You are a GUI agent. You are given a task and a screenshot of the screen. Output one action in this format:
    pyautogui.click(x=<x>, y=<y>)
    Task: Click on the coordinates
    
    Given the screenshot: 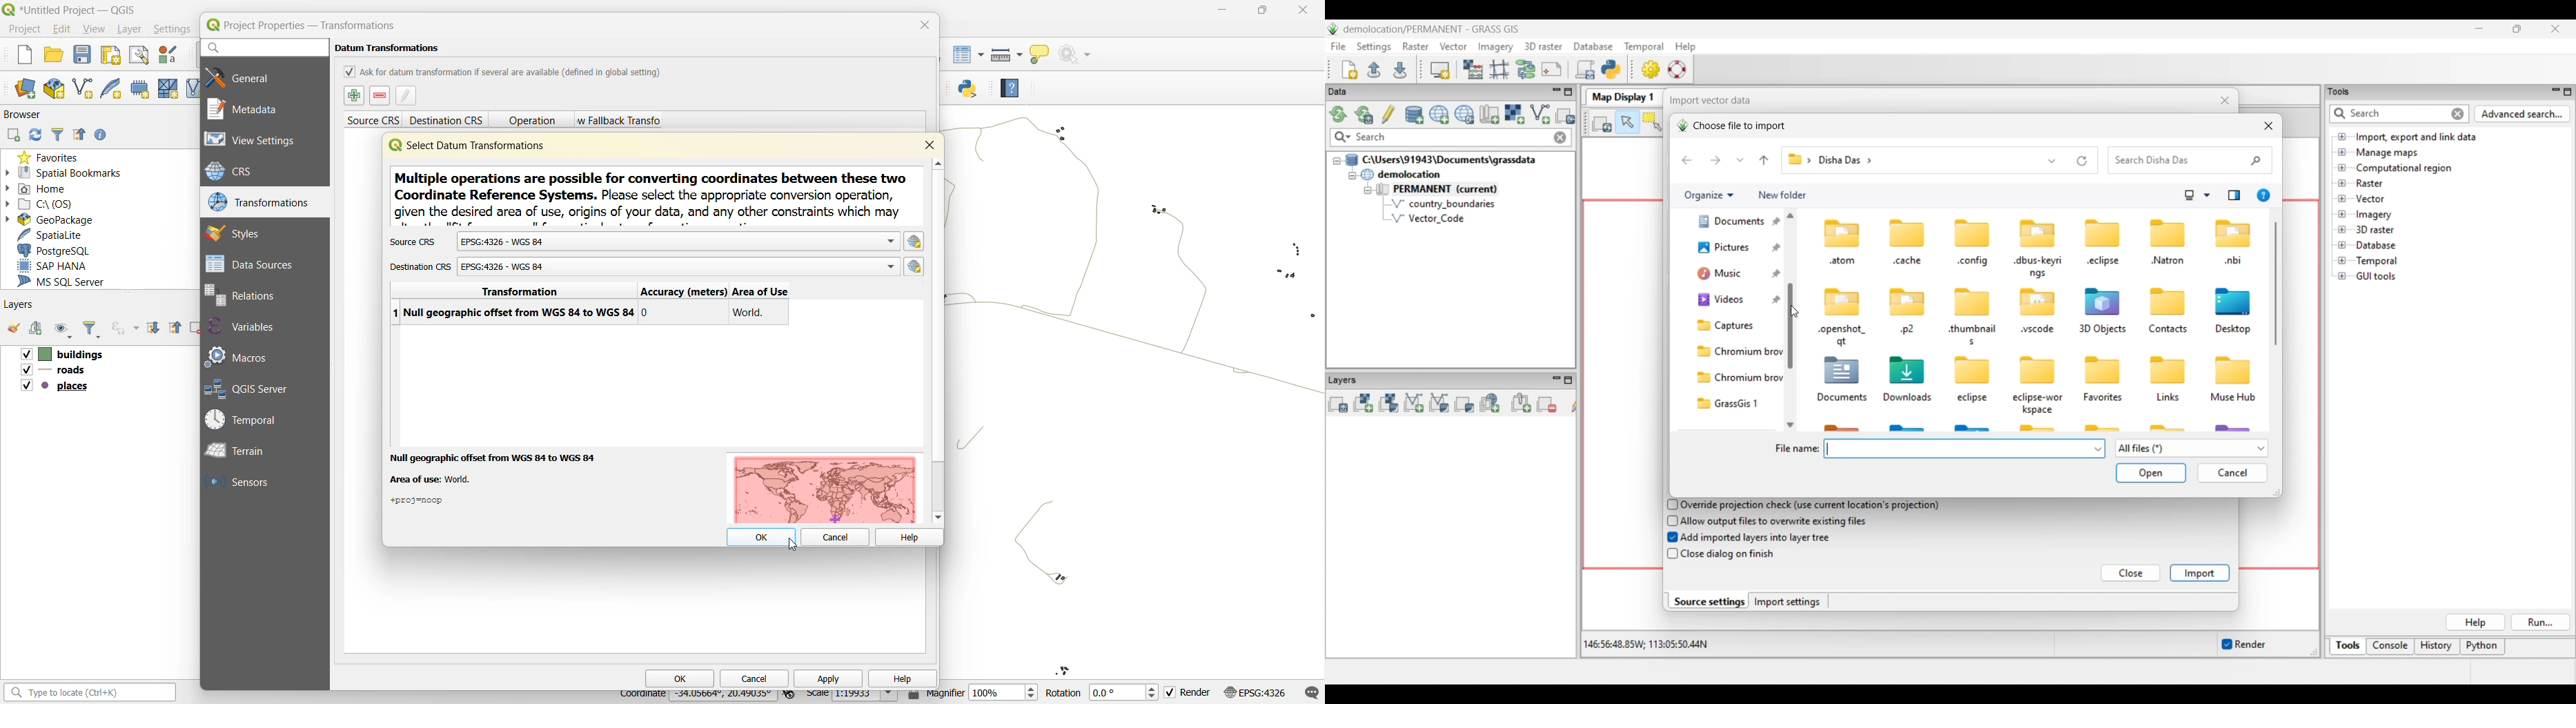 What is the action you would take?
    pyautogui.click(x=696, y=698)
    